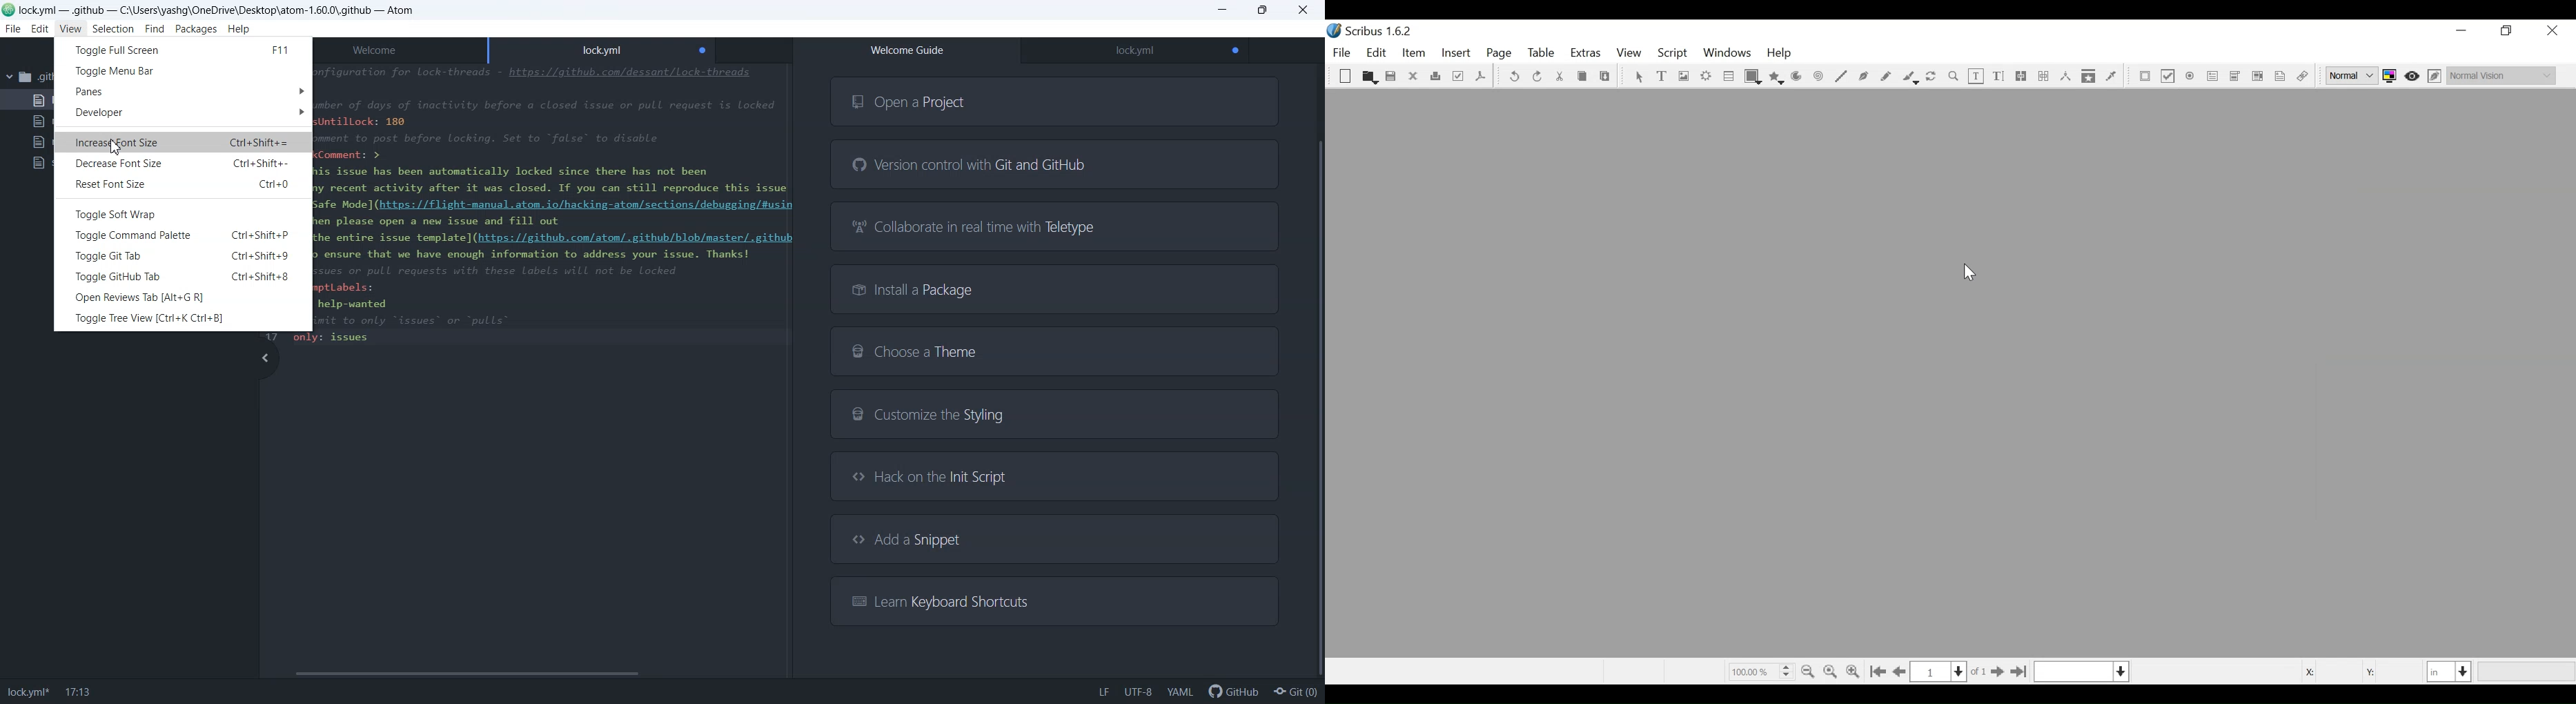  What do you see at coordinates (117, 148) in the screenshot?
I see `Cursor` at bounding box center [117, 148].